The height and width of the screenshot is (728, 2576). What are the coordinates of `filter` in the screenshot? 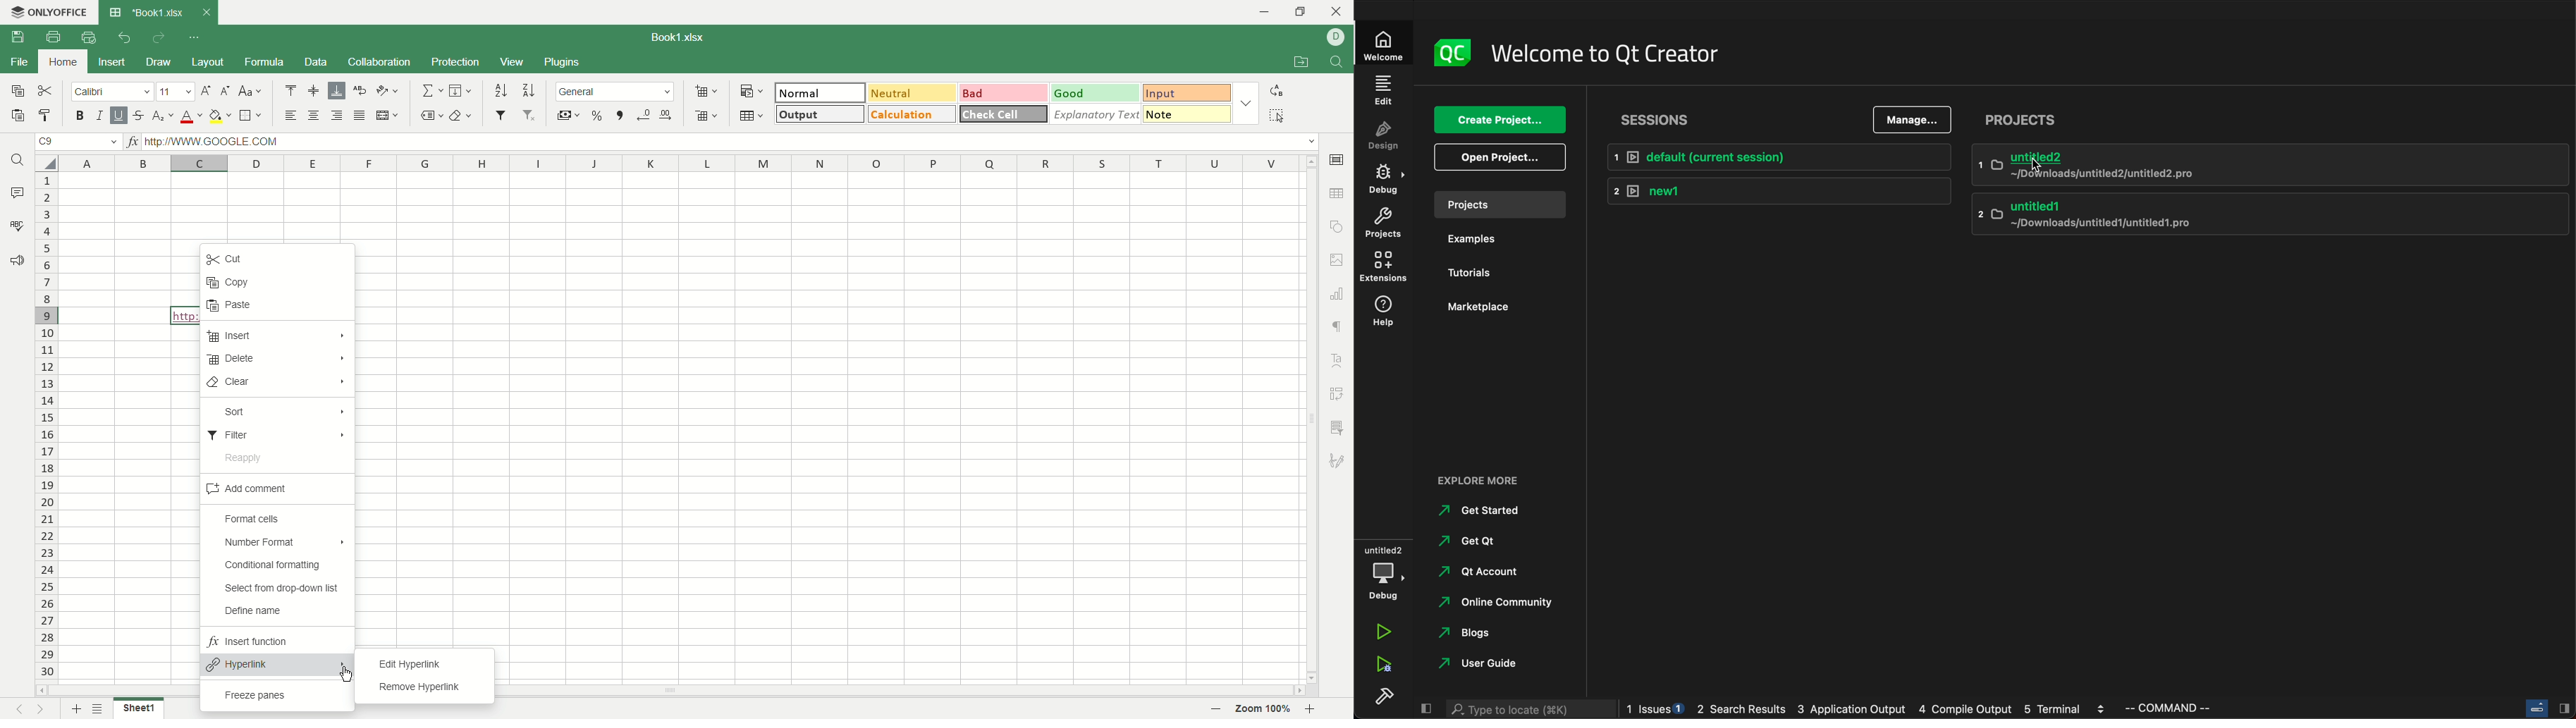 It's located at (501, 115).